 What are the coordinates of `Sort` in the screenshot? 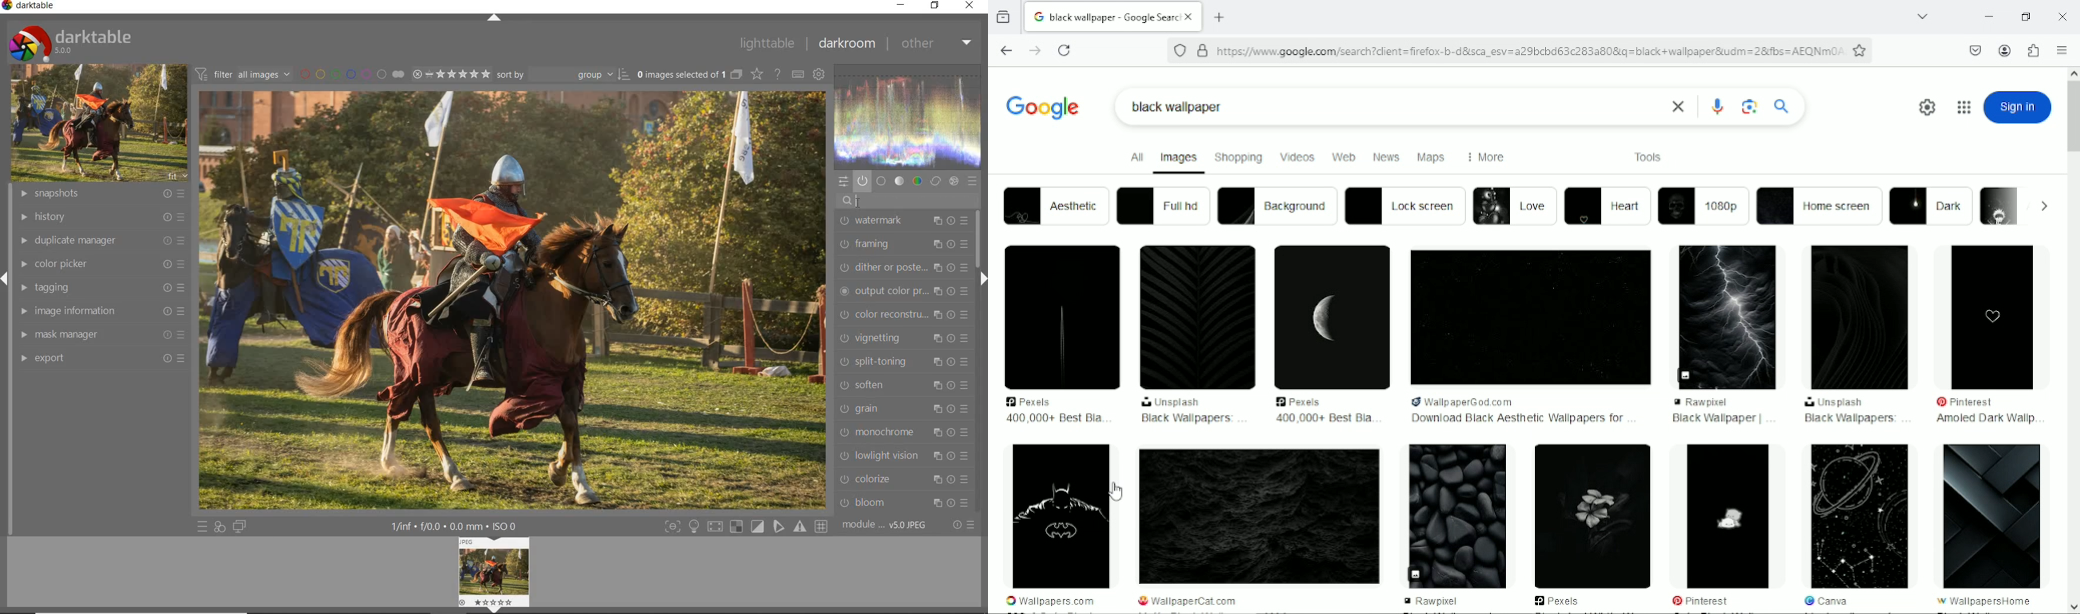 It's located at (563, 74).